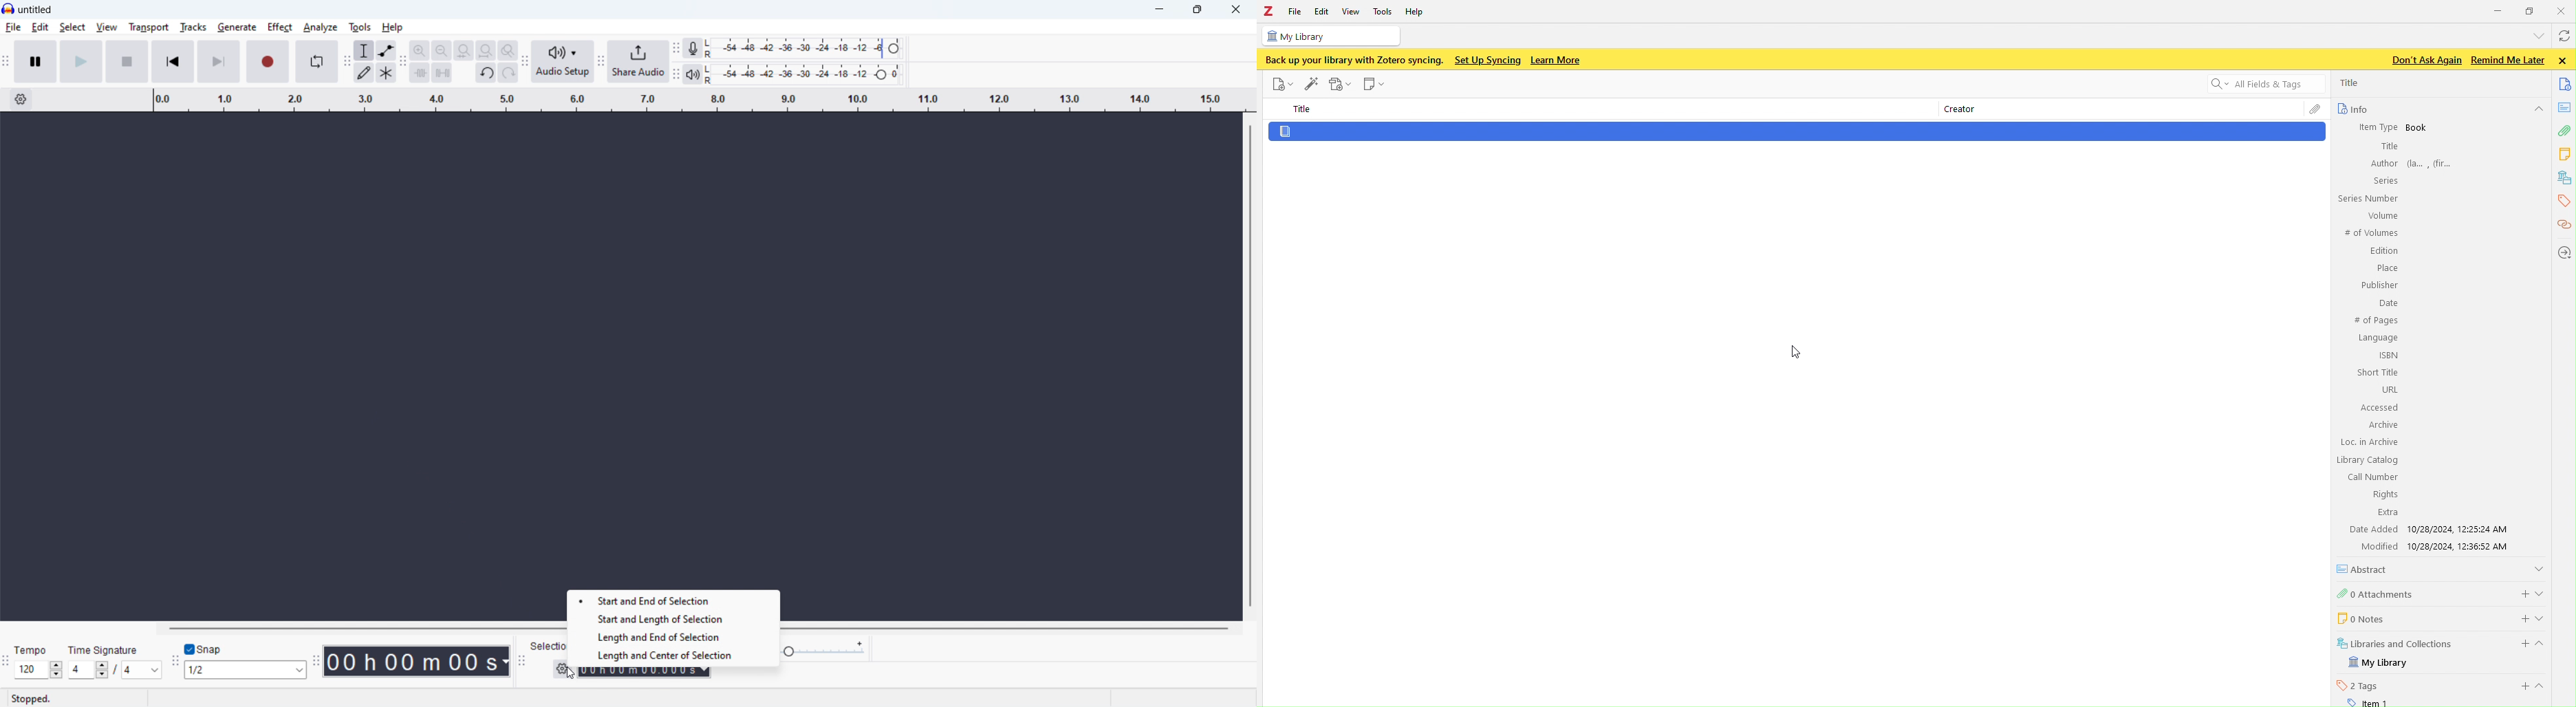 The image size is (2576, 728). Describe the element at coordinates (2380, 663) in the screenshot. I see `My Library` at that location.